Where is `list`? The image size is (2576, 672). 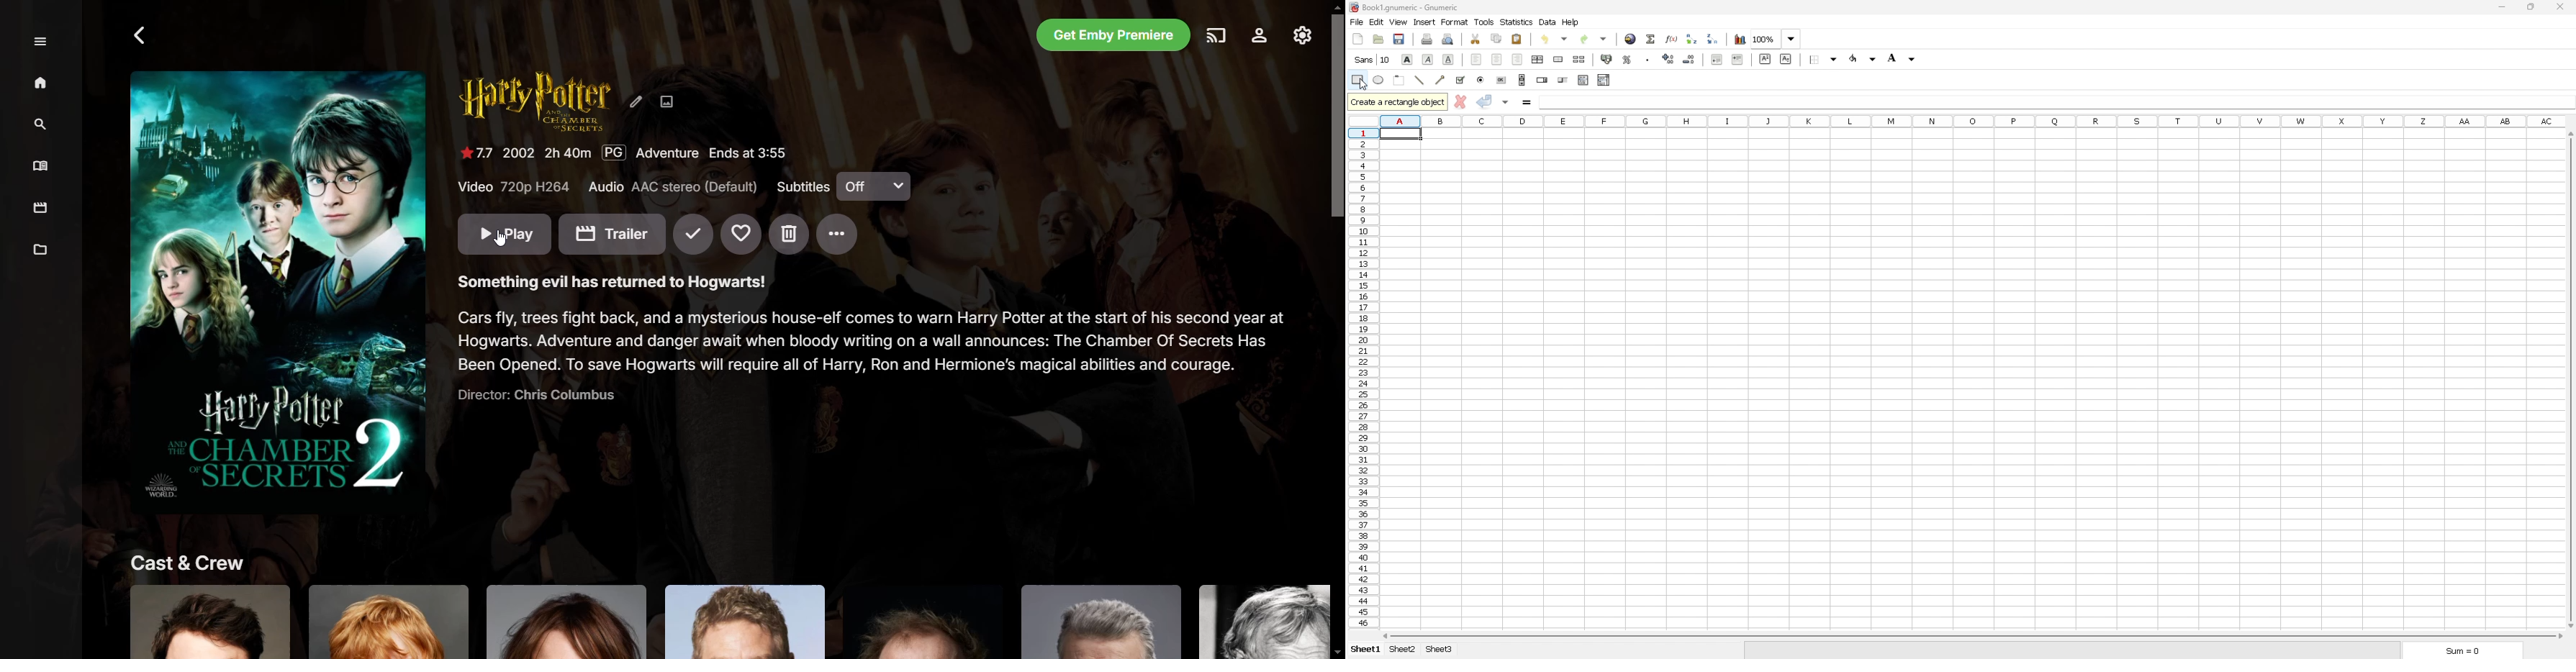 list is located at coordinates (1584, 80).